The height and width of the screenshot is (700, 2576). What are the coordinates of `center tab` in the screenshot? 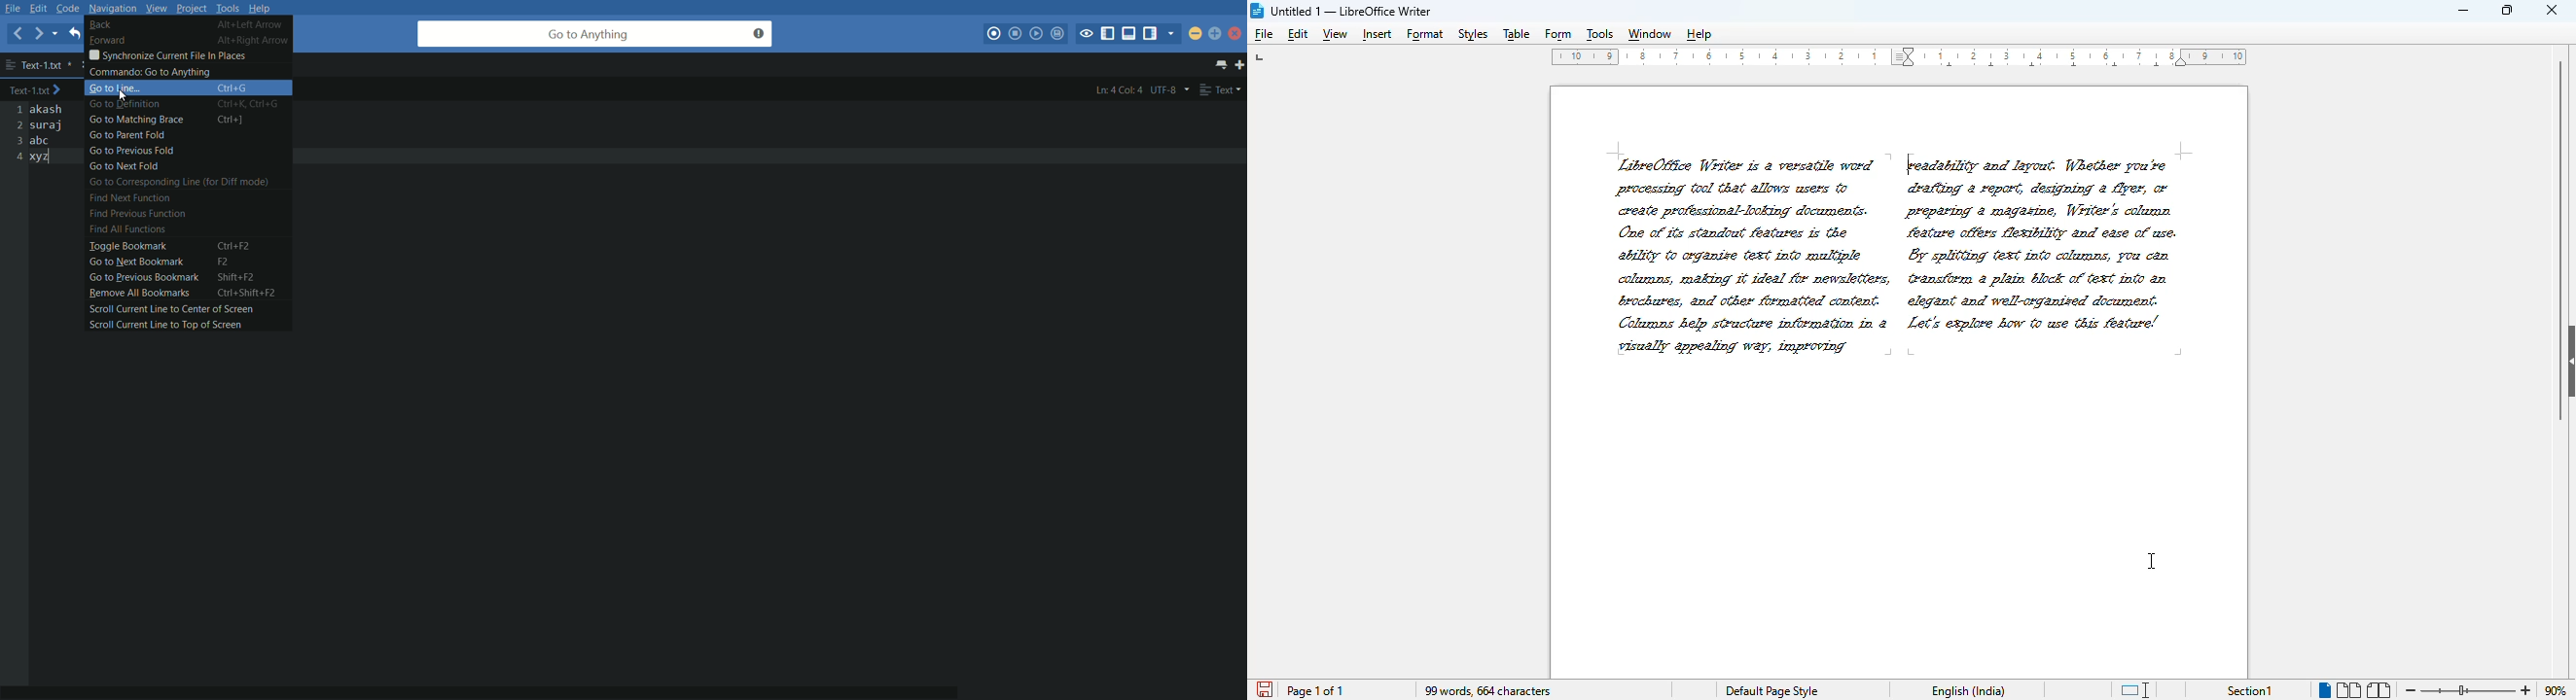 It's located at (1991, 66).